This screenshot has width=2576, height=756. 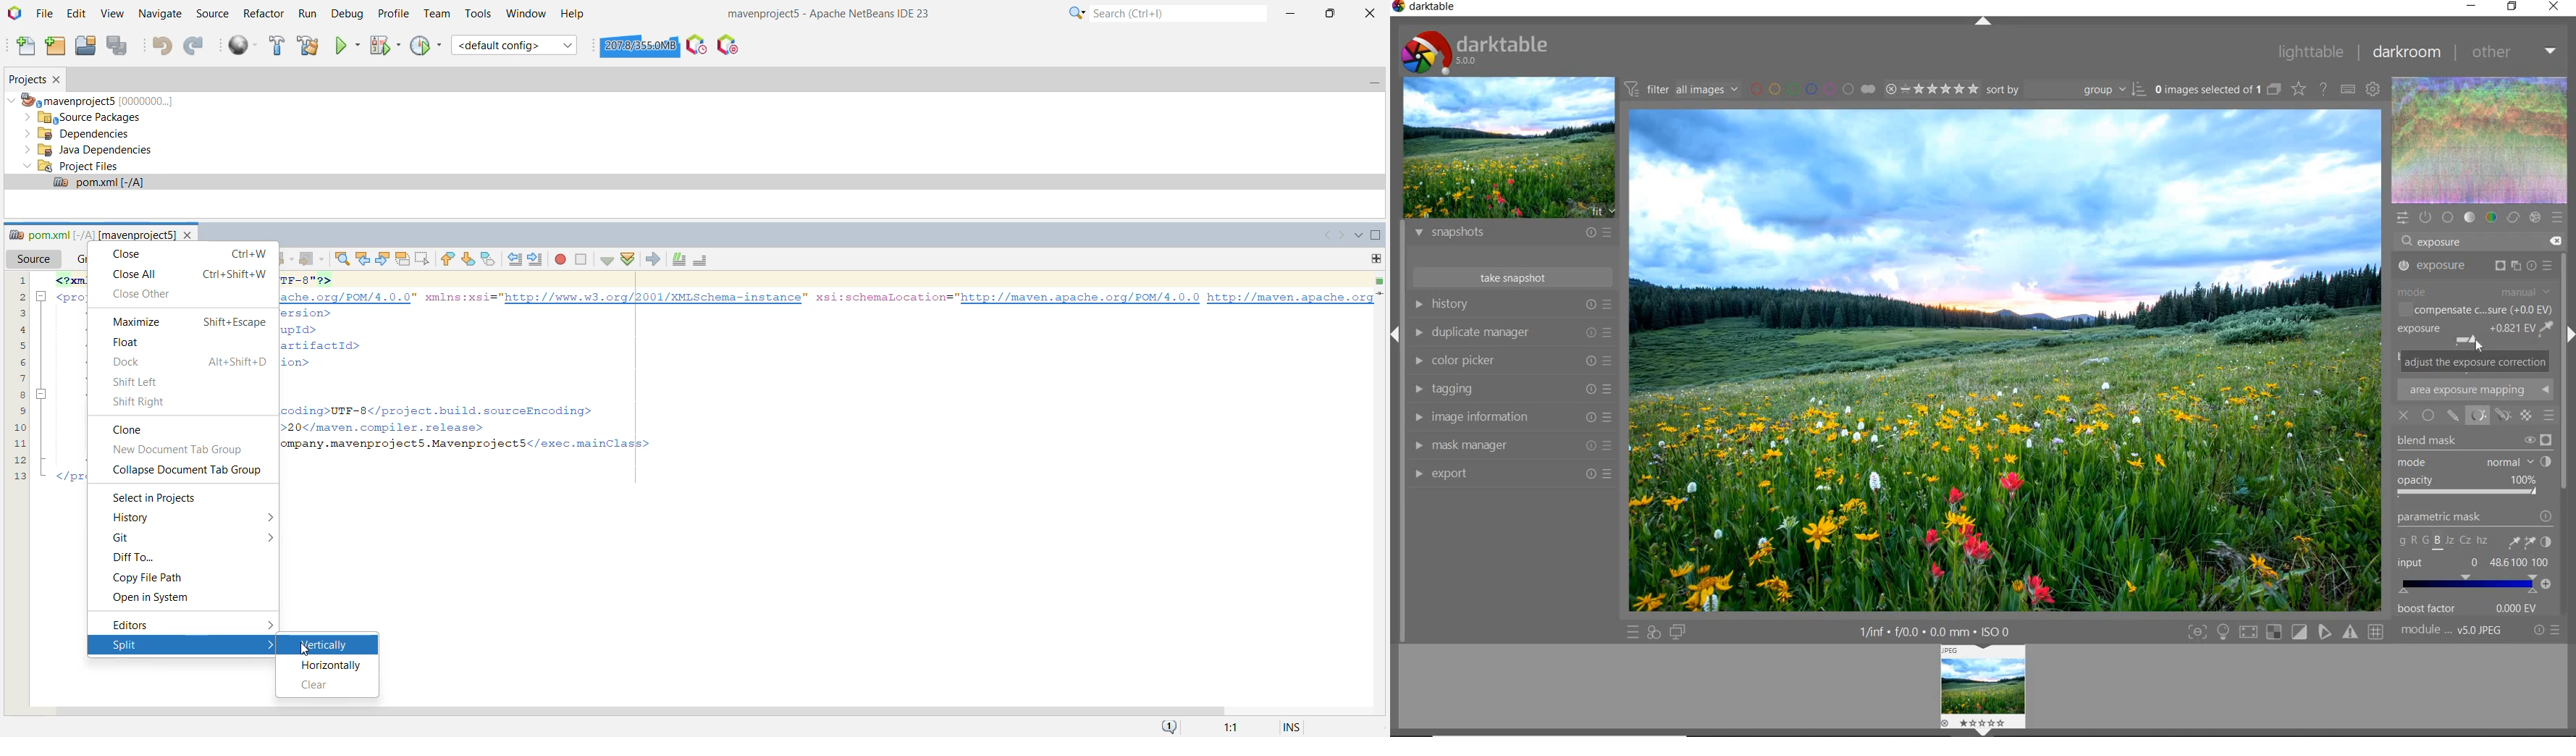 What do you see at coordinates (2444, 242) in the screenshot?
I see `exposure` at bounding box center [2444, 242].